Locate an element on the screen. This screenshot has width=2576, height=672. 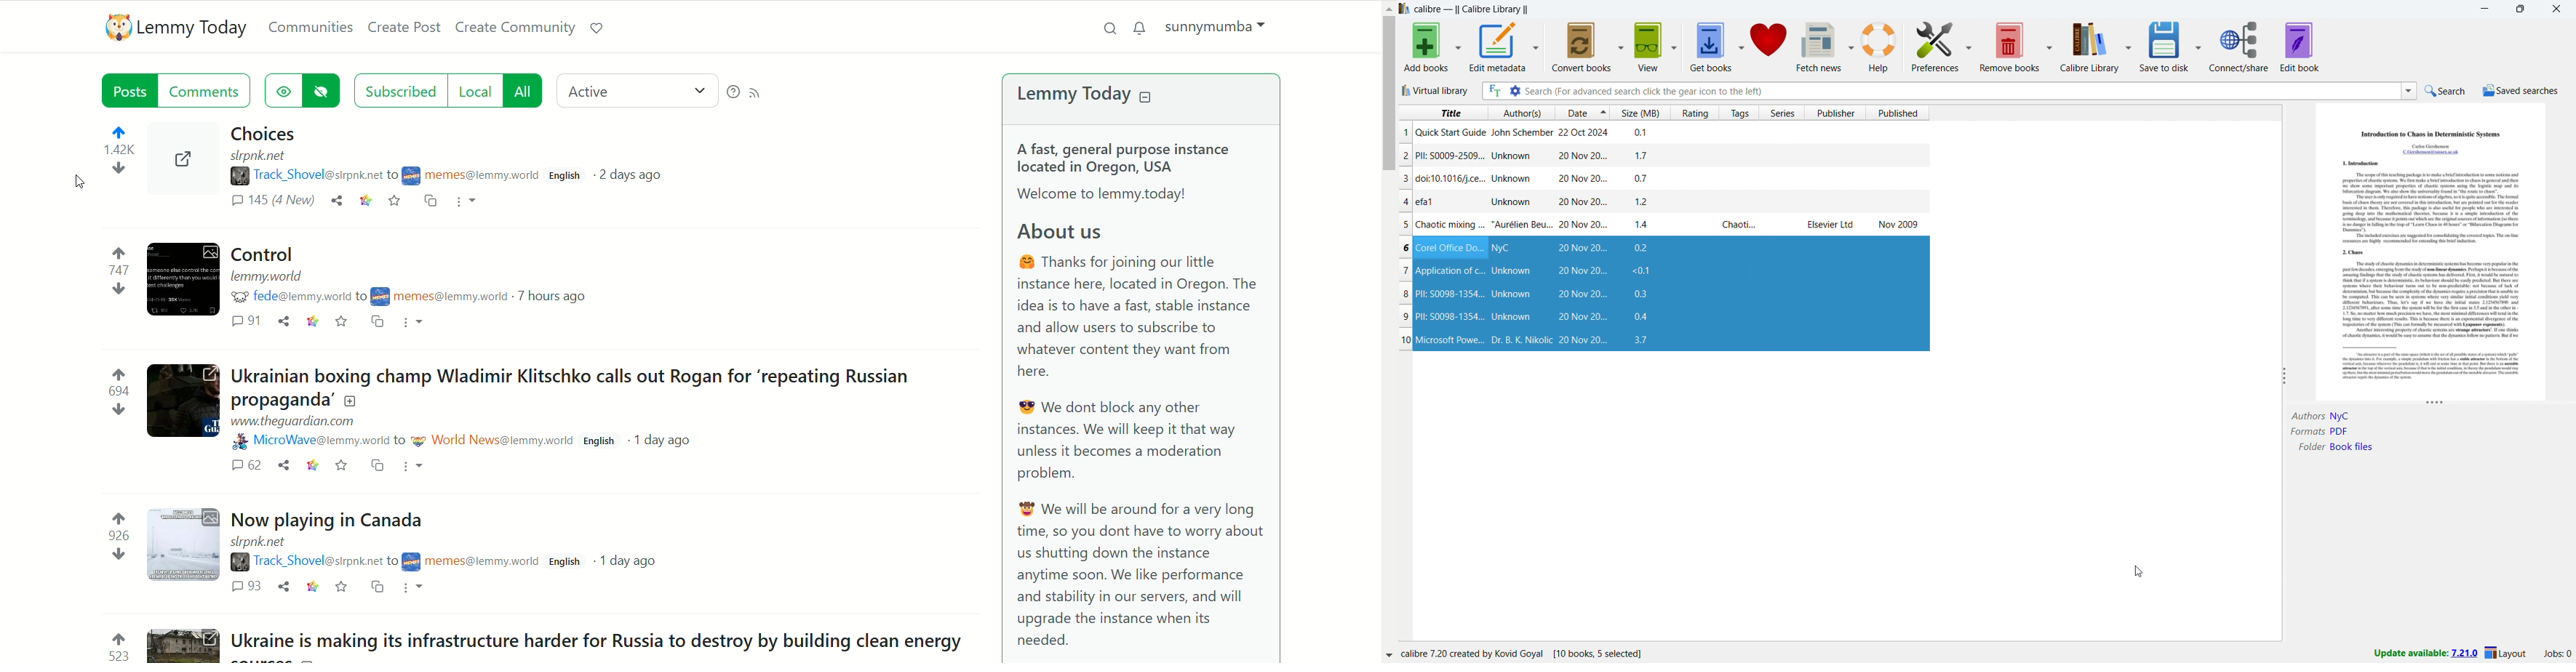
edit book is located at coordinates (2300, 46).